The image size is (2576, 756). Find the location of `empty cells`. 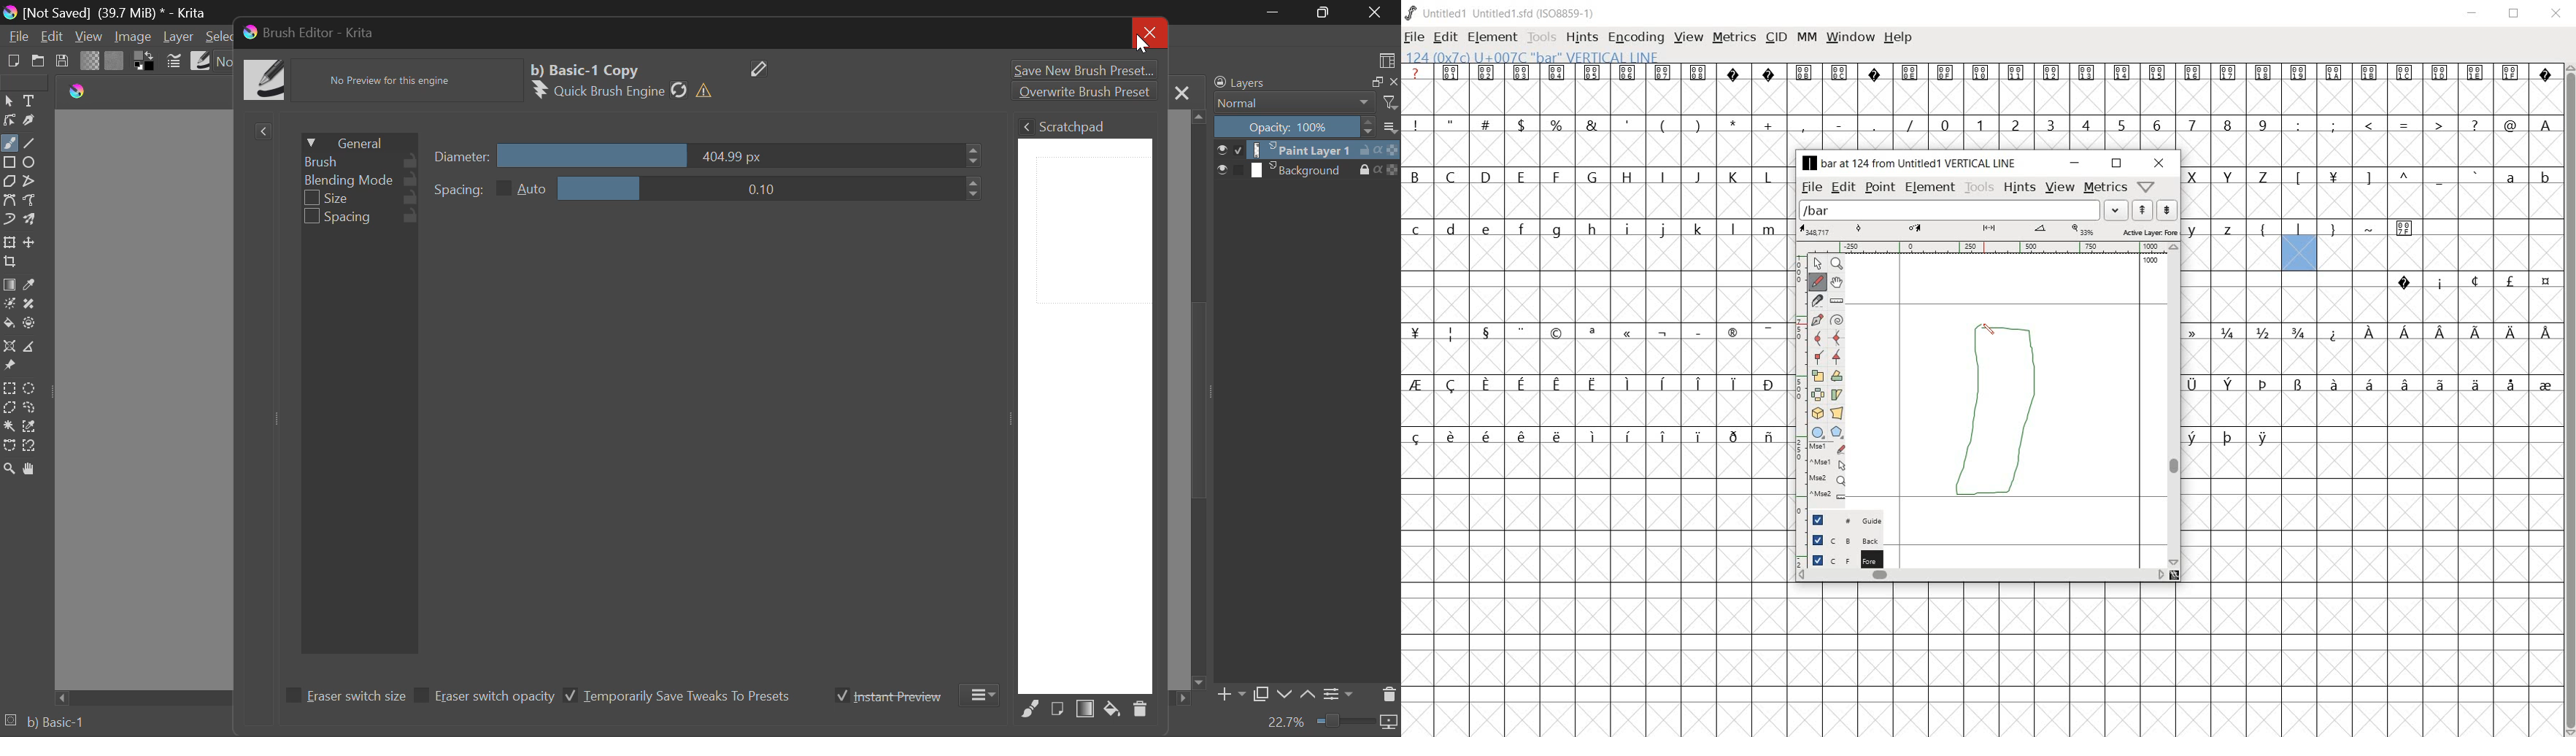

empty cells is located at coordinates (1597, 407).